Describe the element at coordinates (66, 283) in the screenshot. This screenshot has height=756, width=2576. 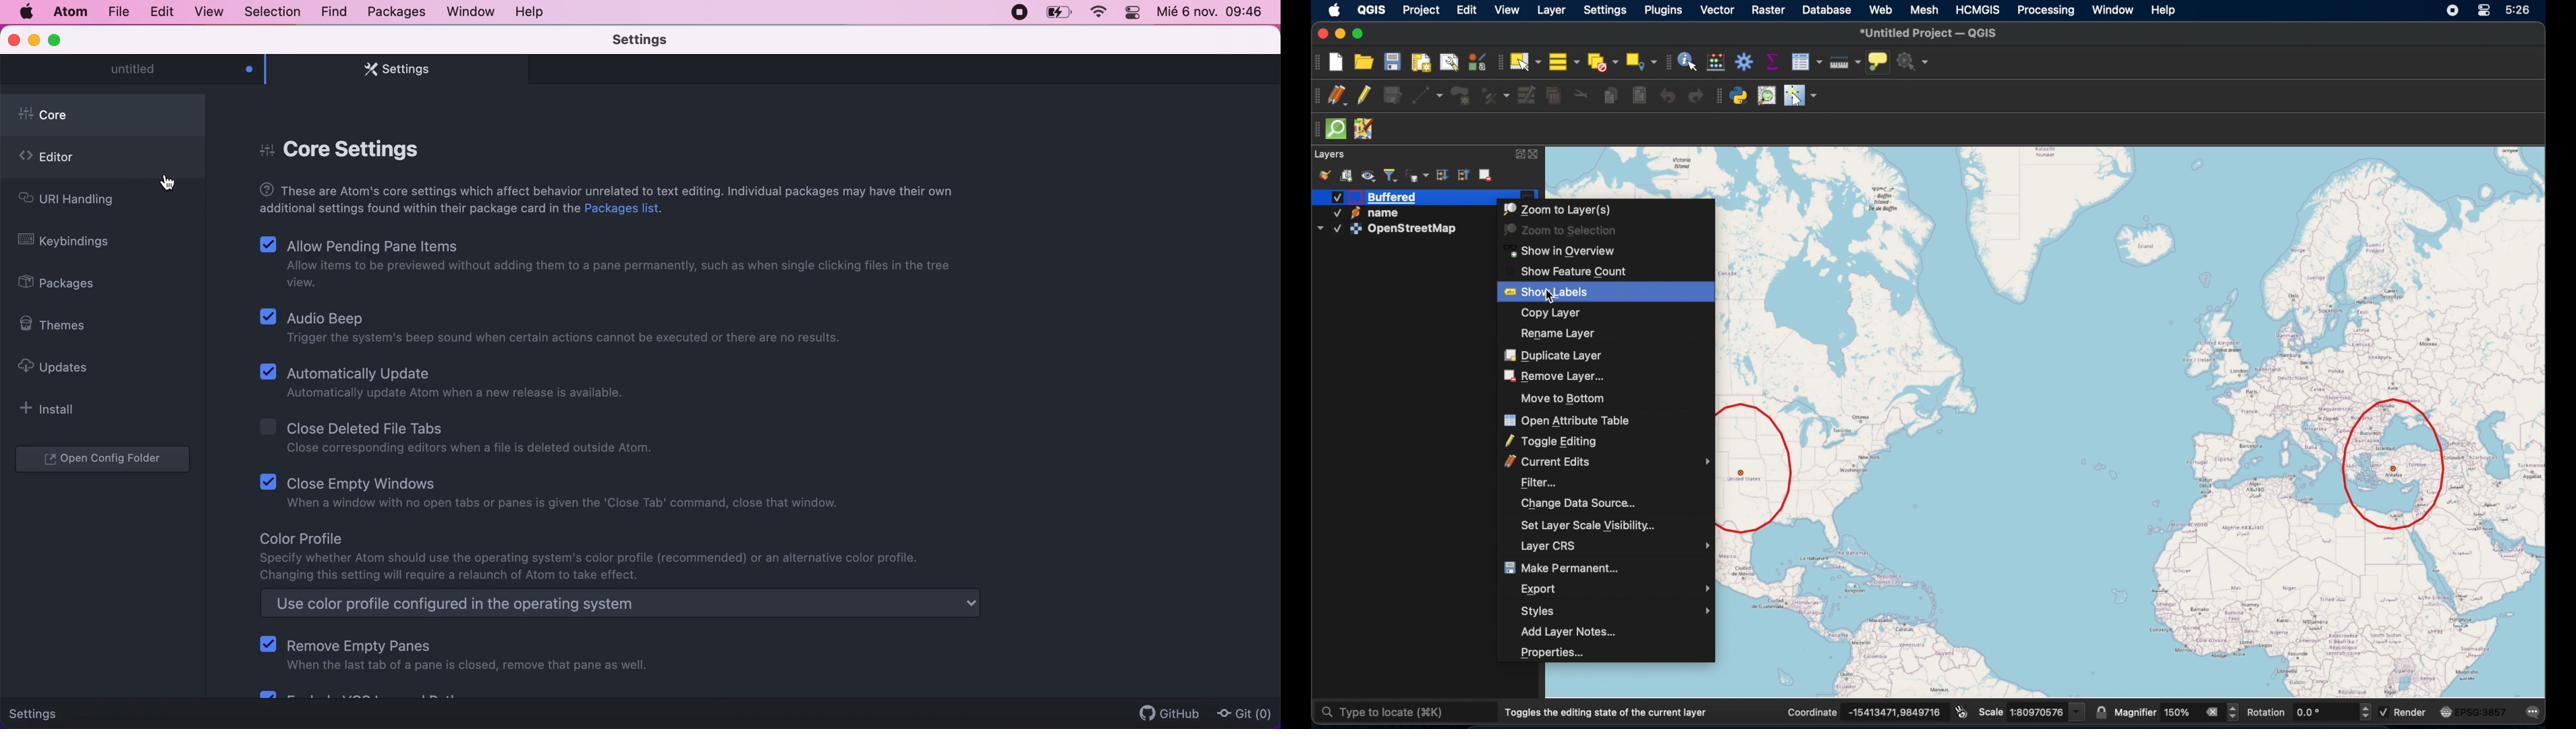
I see `packages` at that location.